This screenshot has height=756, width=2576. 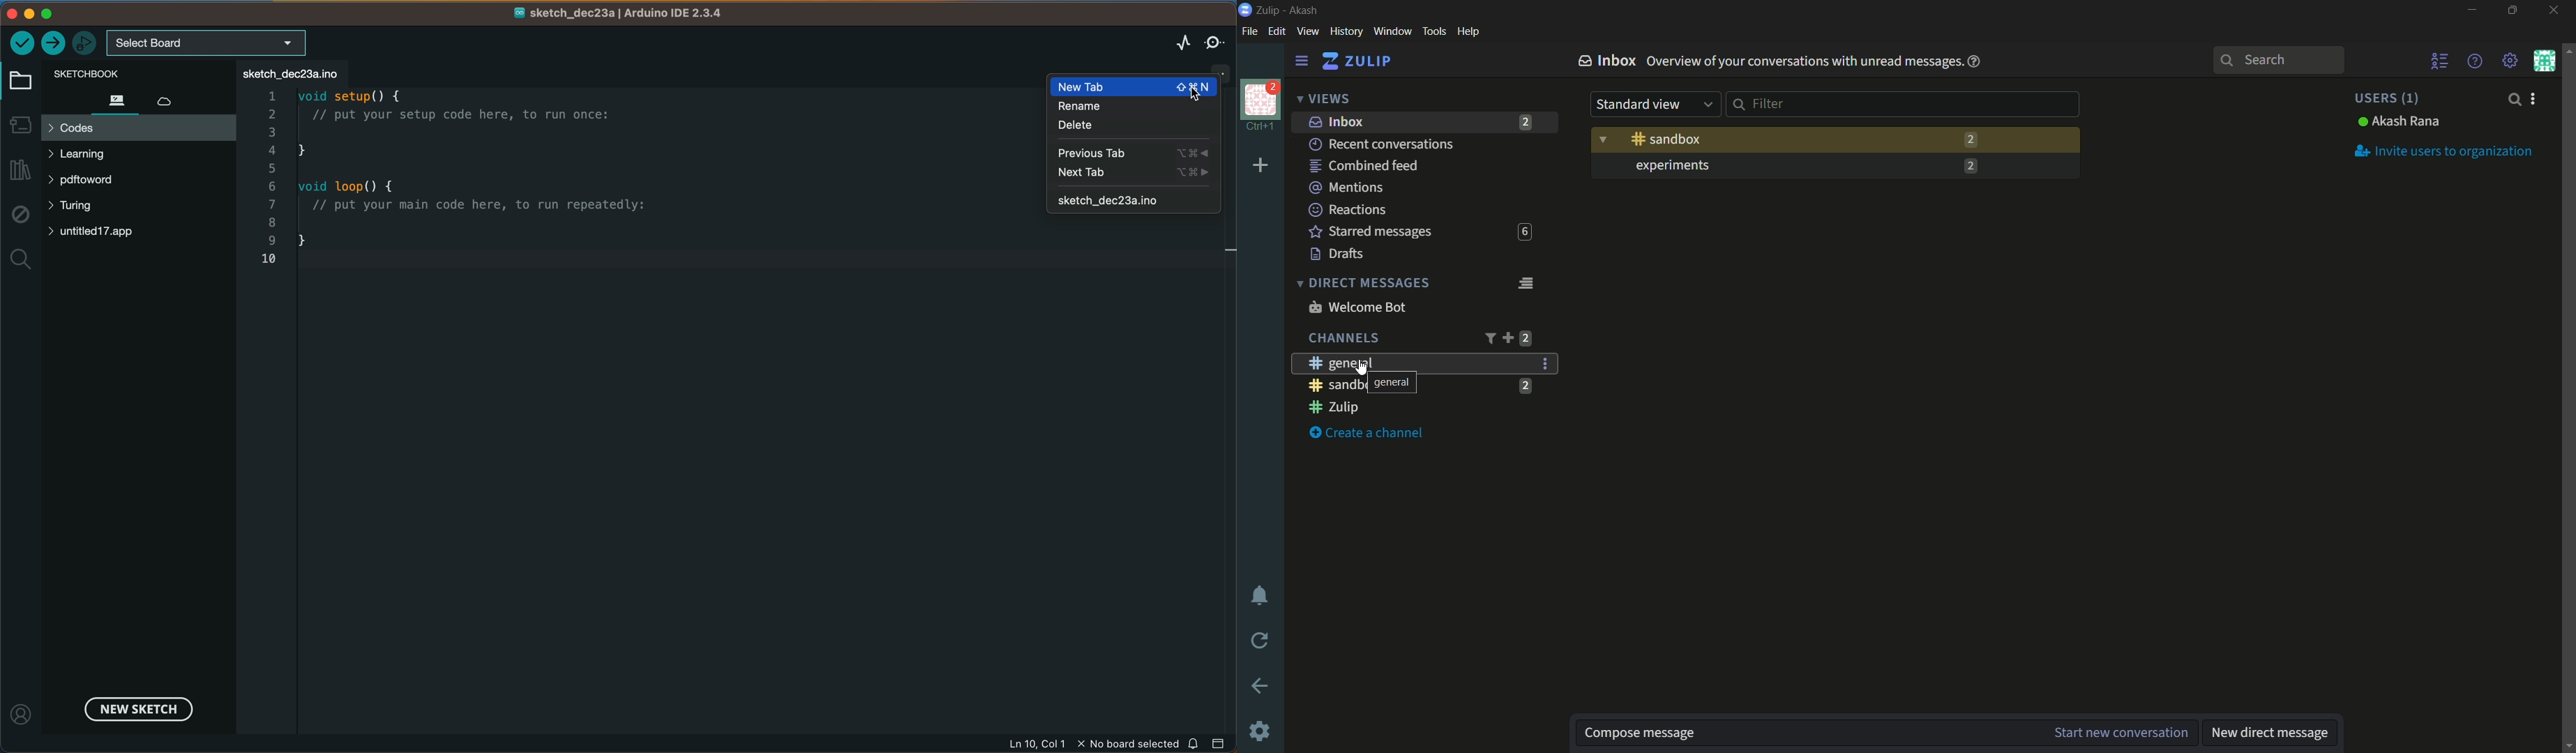 What do you see at coordinates (21, 261) in the screenshot?
I see `search` at bounding box center [21, 261].